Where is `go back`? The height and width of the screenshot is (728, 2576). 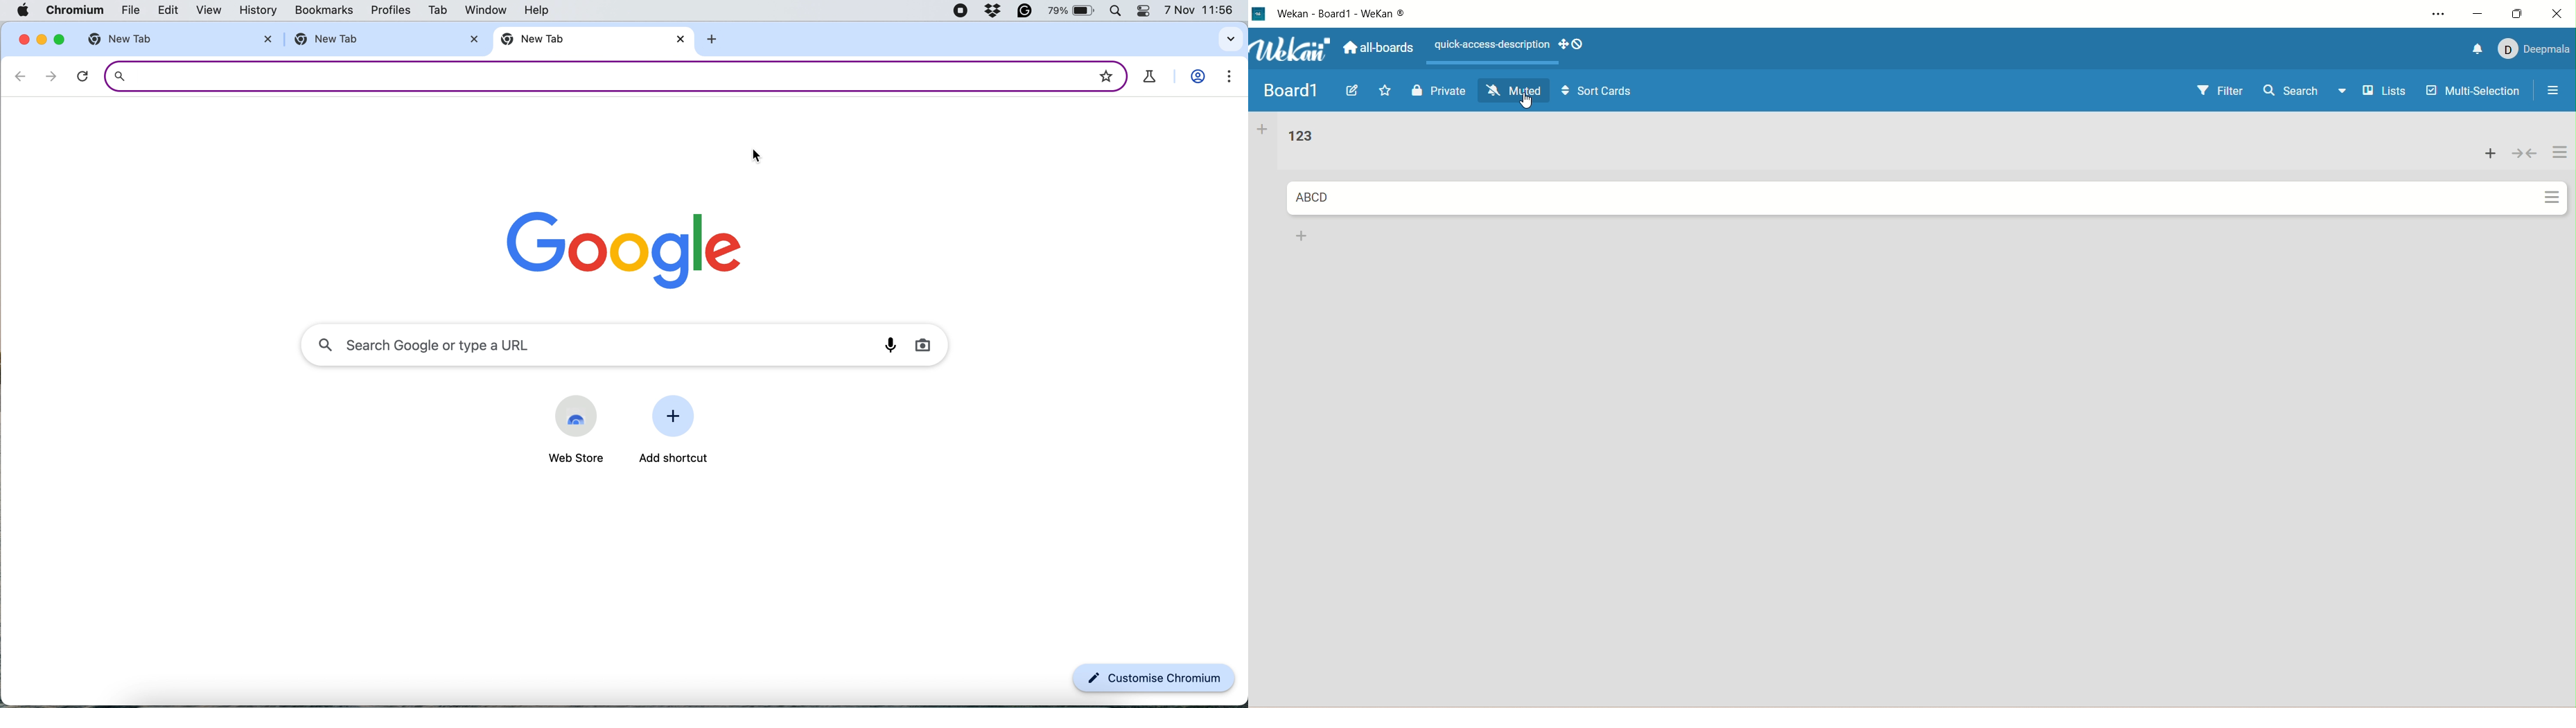
go back is located at coordinates (21, 76).